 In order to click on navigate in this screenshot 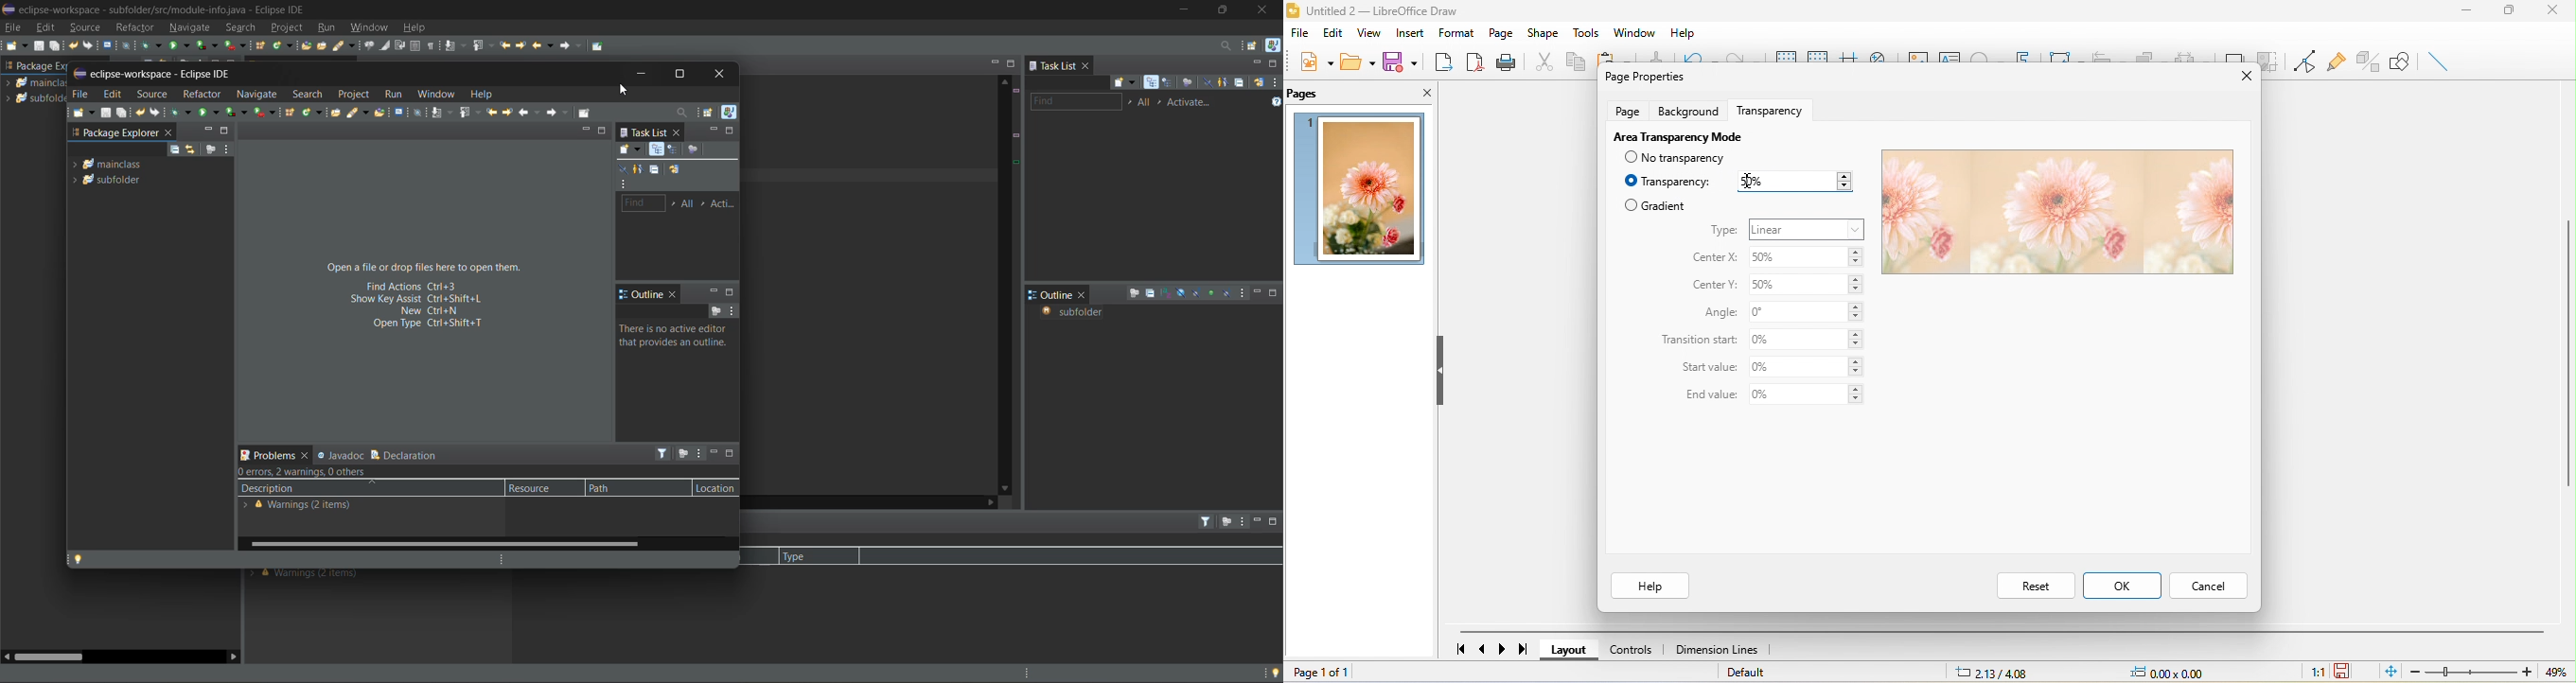, I will do `click(191, 28)`.